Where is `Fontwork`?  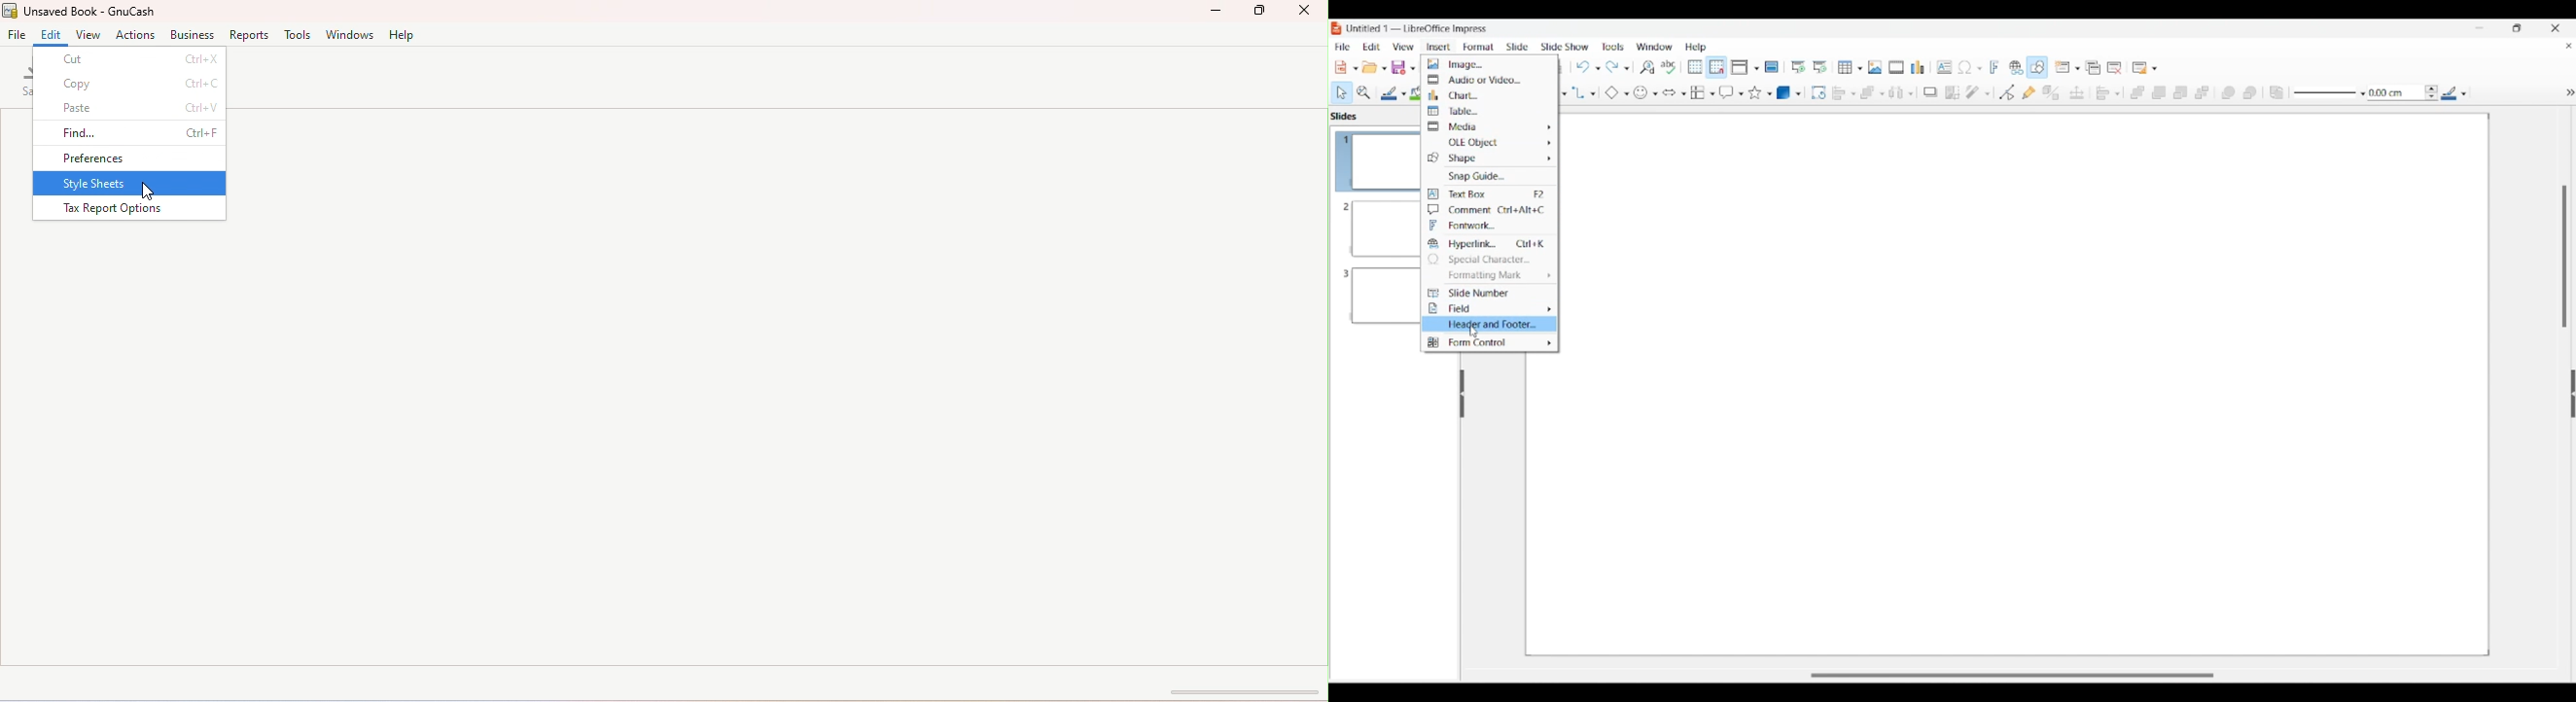 Fontwork is located at coordinates (1488, 226).